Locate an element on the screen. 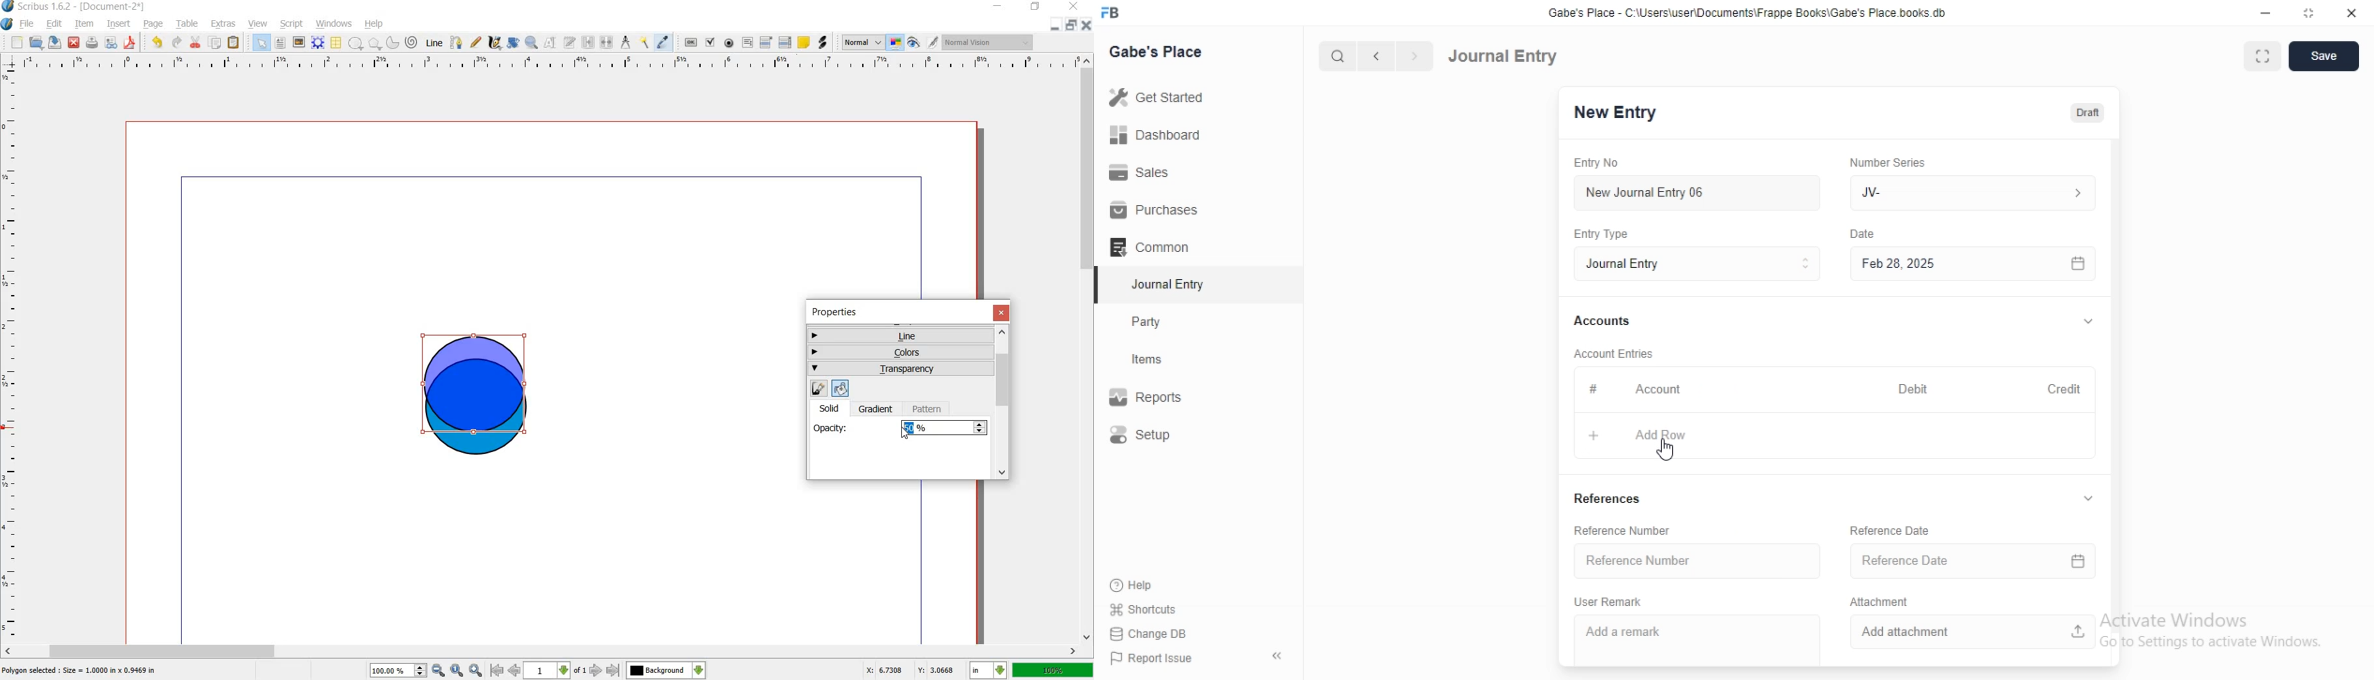 This screenshot has height=700, width=2380. Add attachment is located at coordinates (1972, 632).